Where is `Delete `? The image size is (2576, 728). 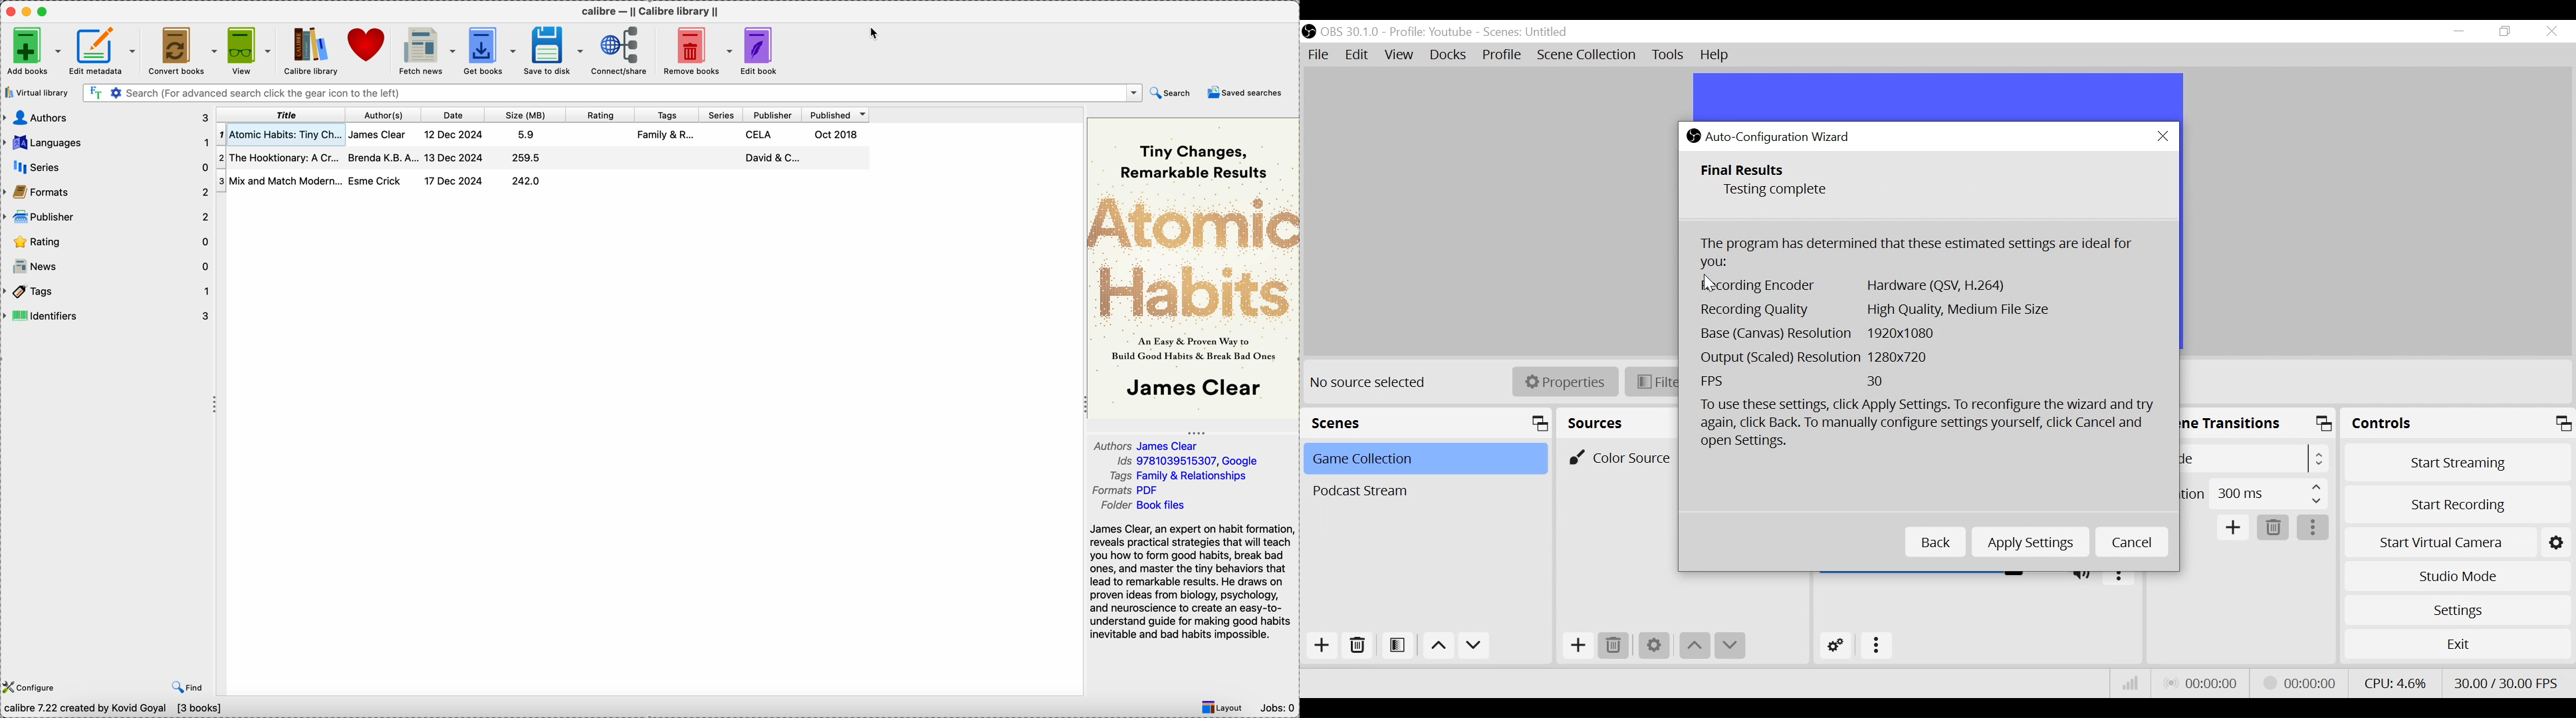
Delete  is located at coordinates (2274, 528).